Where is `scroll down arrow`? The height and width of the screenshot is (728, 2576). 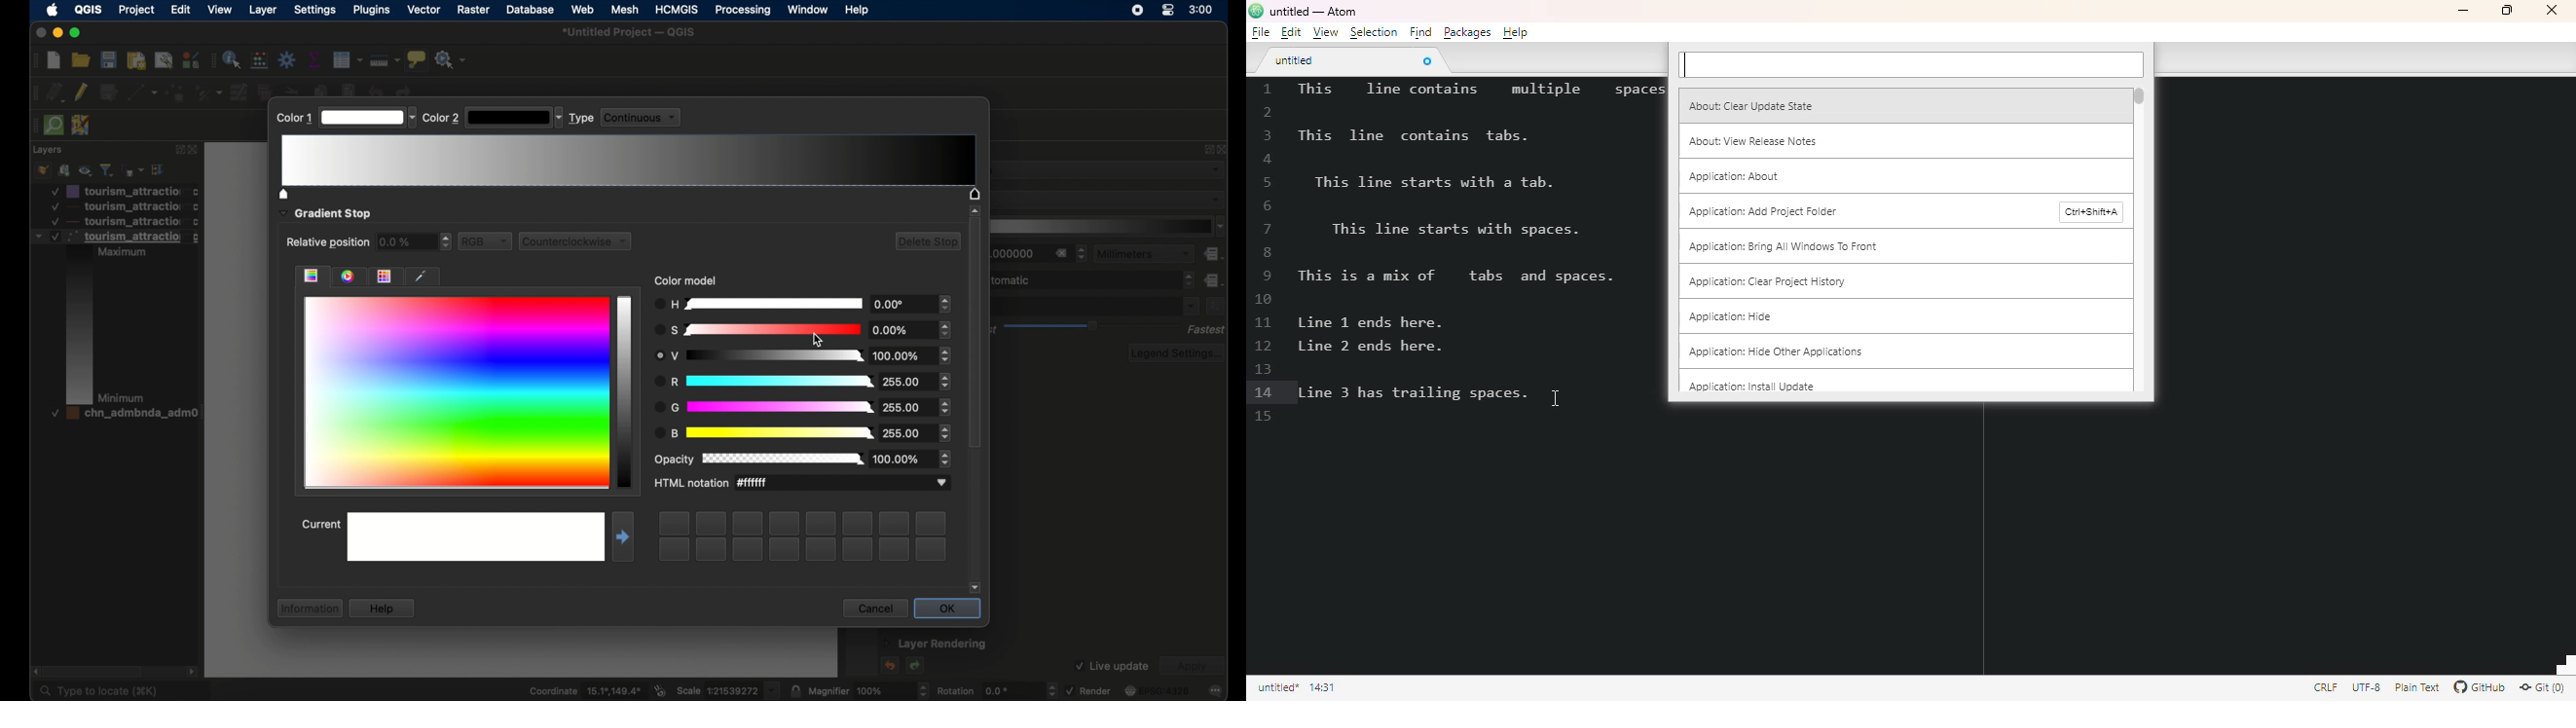
scroll down arrow is located at coordinates (975, 588).